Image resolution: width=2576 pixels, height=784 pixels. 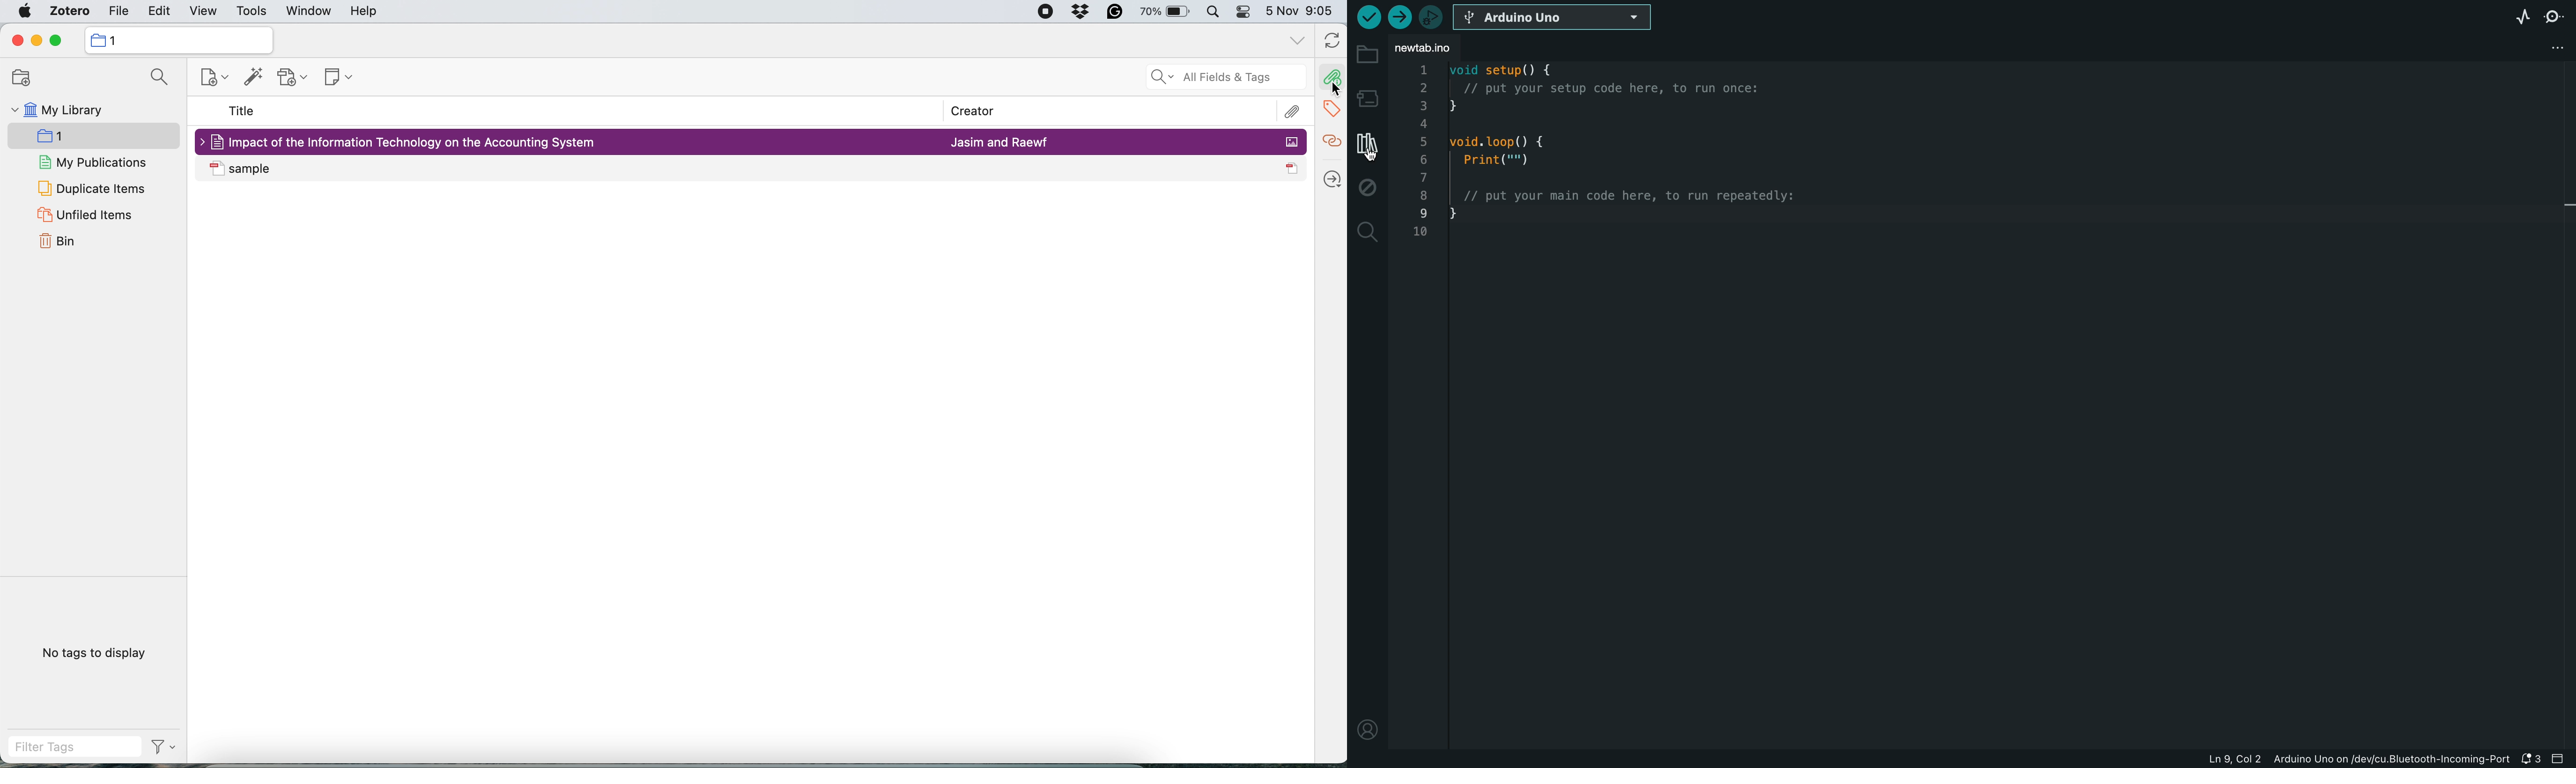 What do you see at coordinates (84, 215) in the screenshot?
I see `unfiled items` at bounding box center [84, 215].